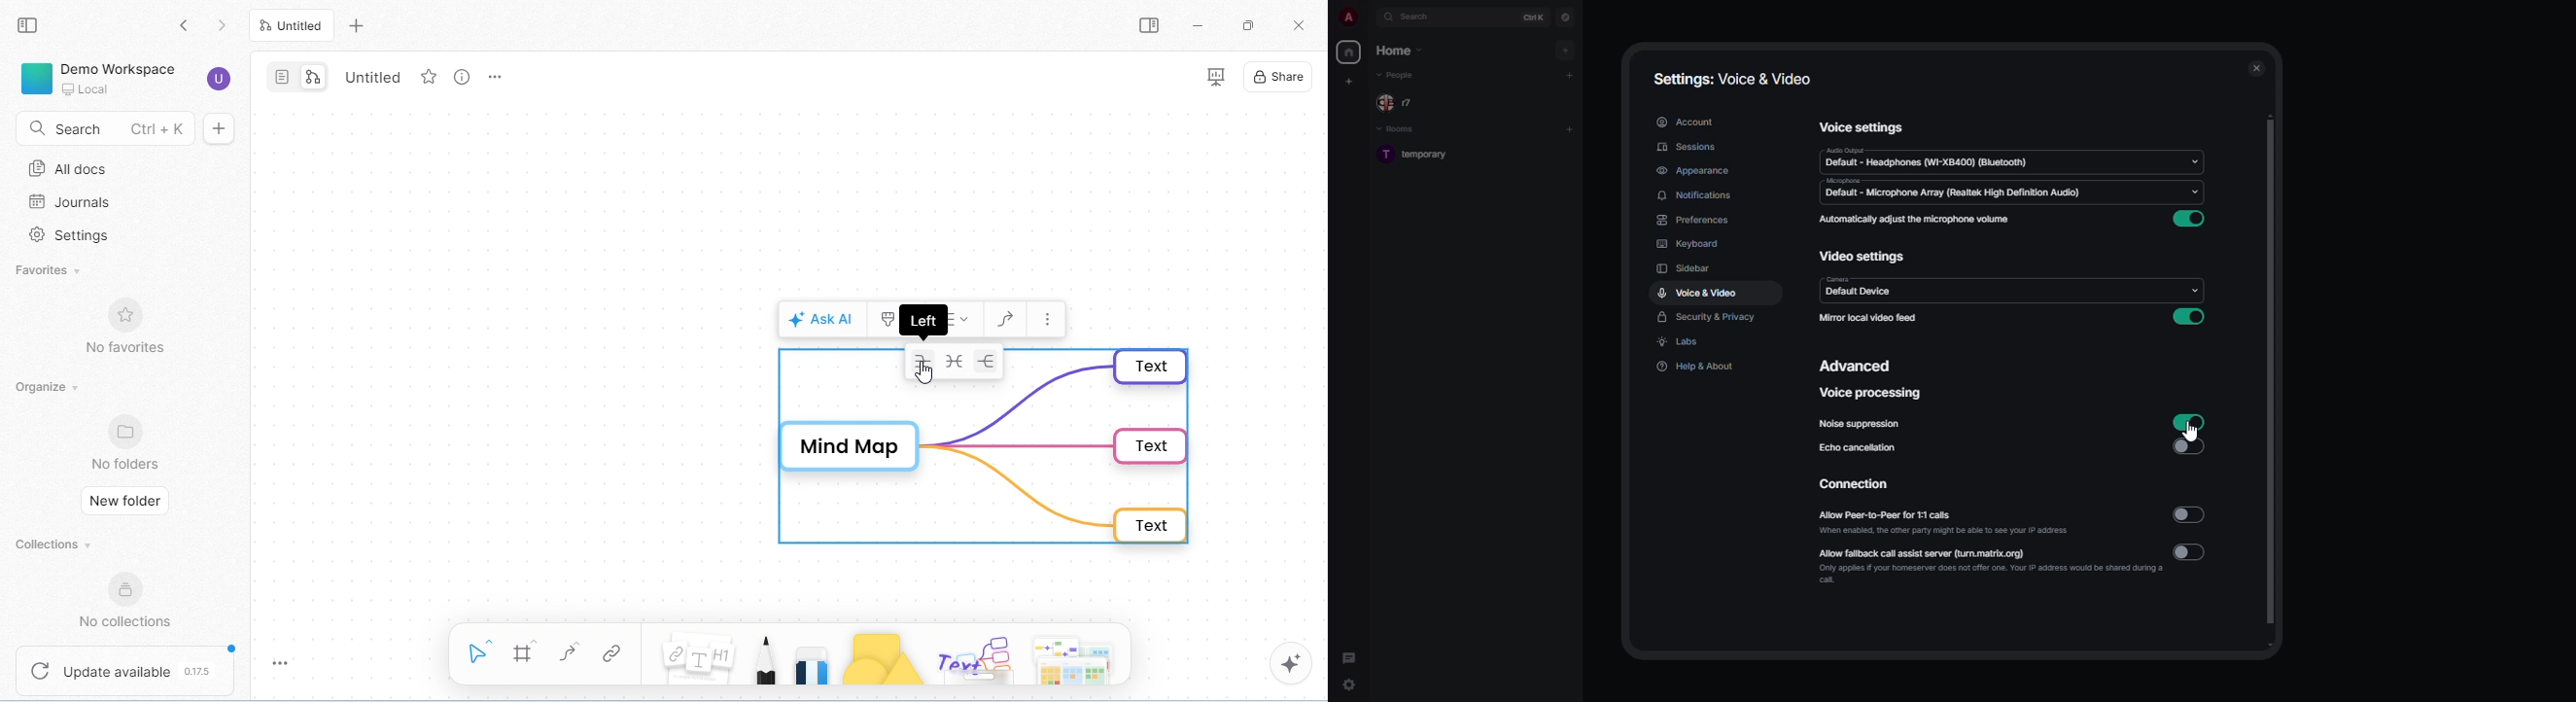 The width and height of the screenshot is (2576, 728). I want to click on left, so click(924, 362).